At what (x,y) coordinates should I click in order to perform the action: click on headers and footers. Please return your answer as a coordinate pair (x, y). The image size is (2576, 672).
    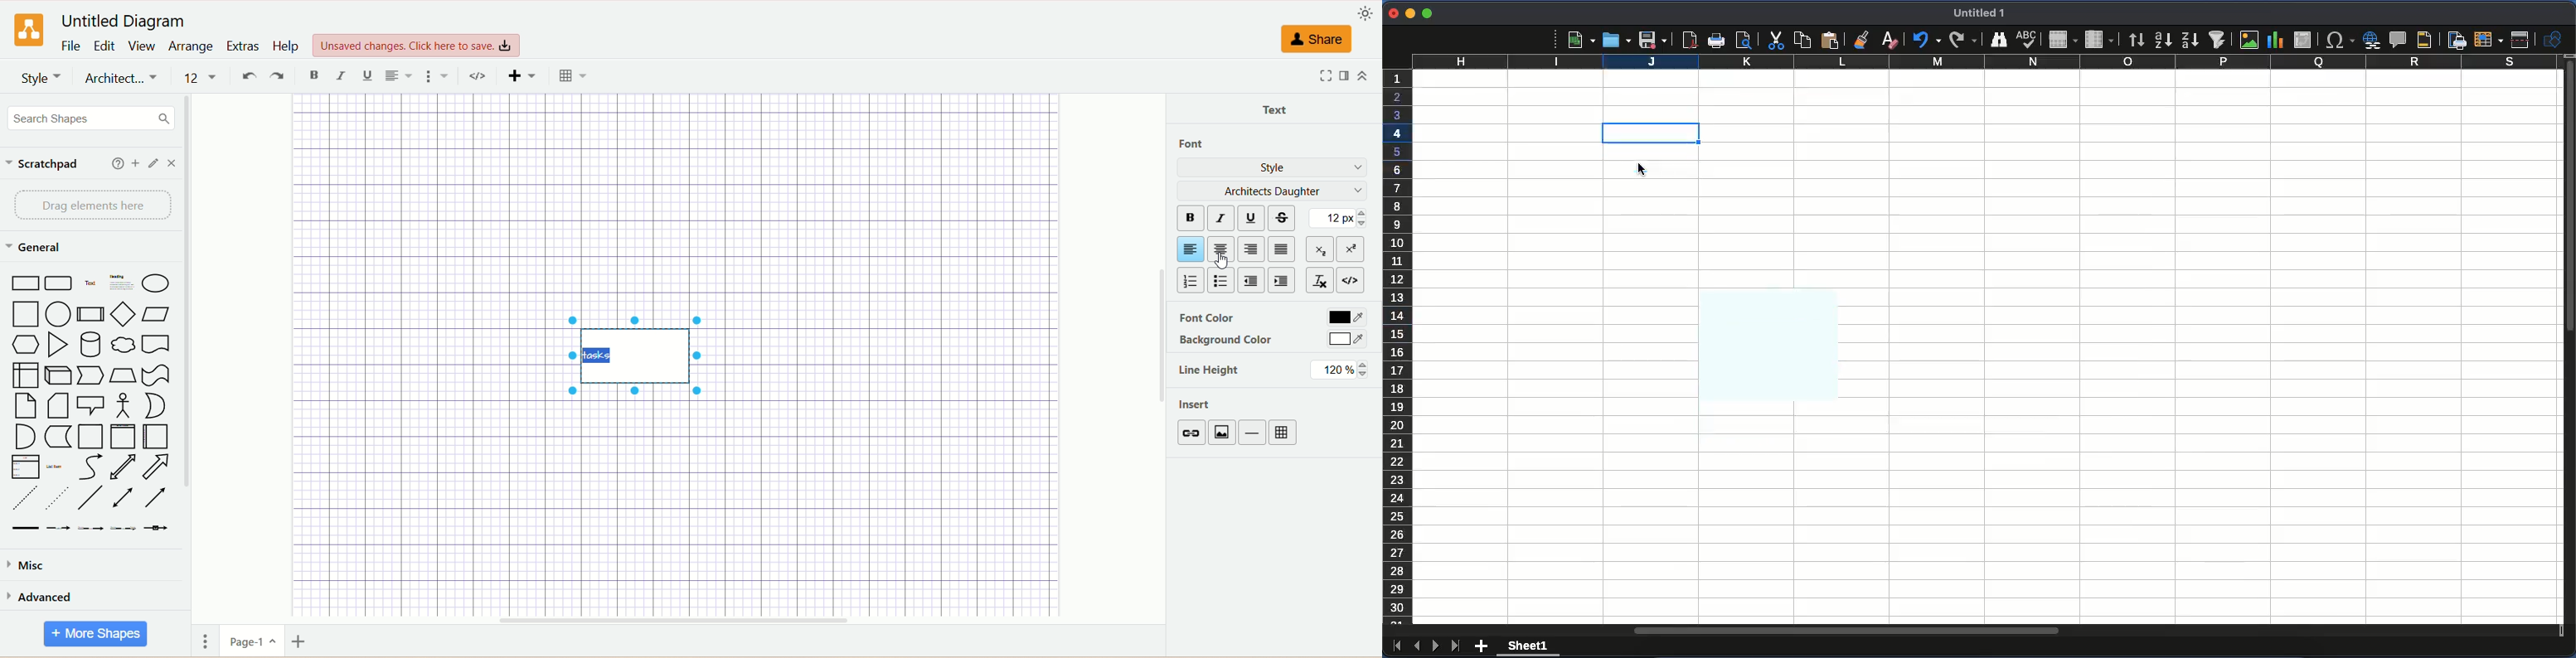
    Looking at the image, I should click on (2429, 39).